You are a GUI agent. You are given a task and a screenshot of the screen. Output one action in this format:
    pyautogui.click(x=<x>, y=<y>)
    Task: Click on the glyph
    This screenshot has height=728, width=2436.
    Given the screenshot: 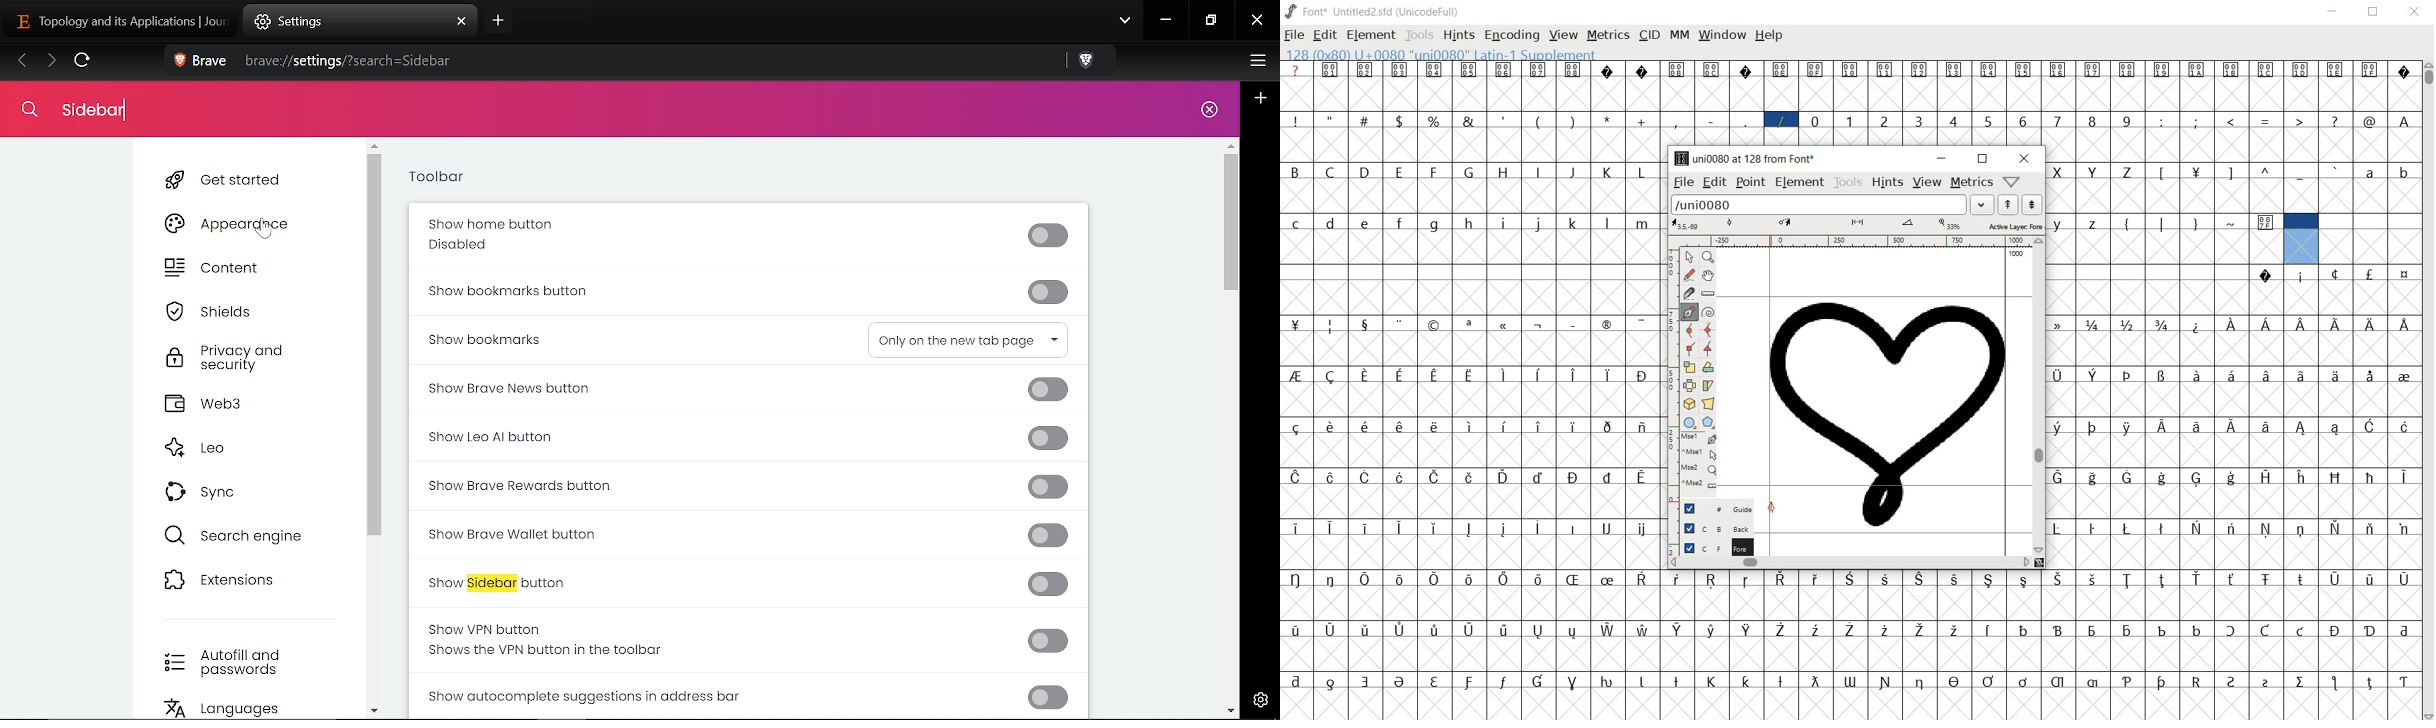 What is the action you would take?
    pyautogui.click(x=1538, y=375)
    